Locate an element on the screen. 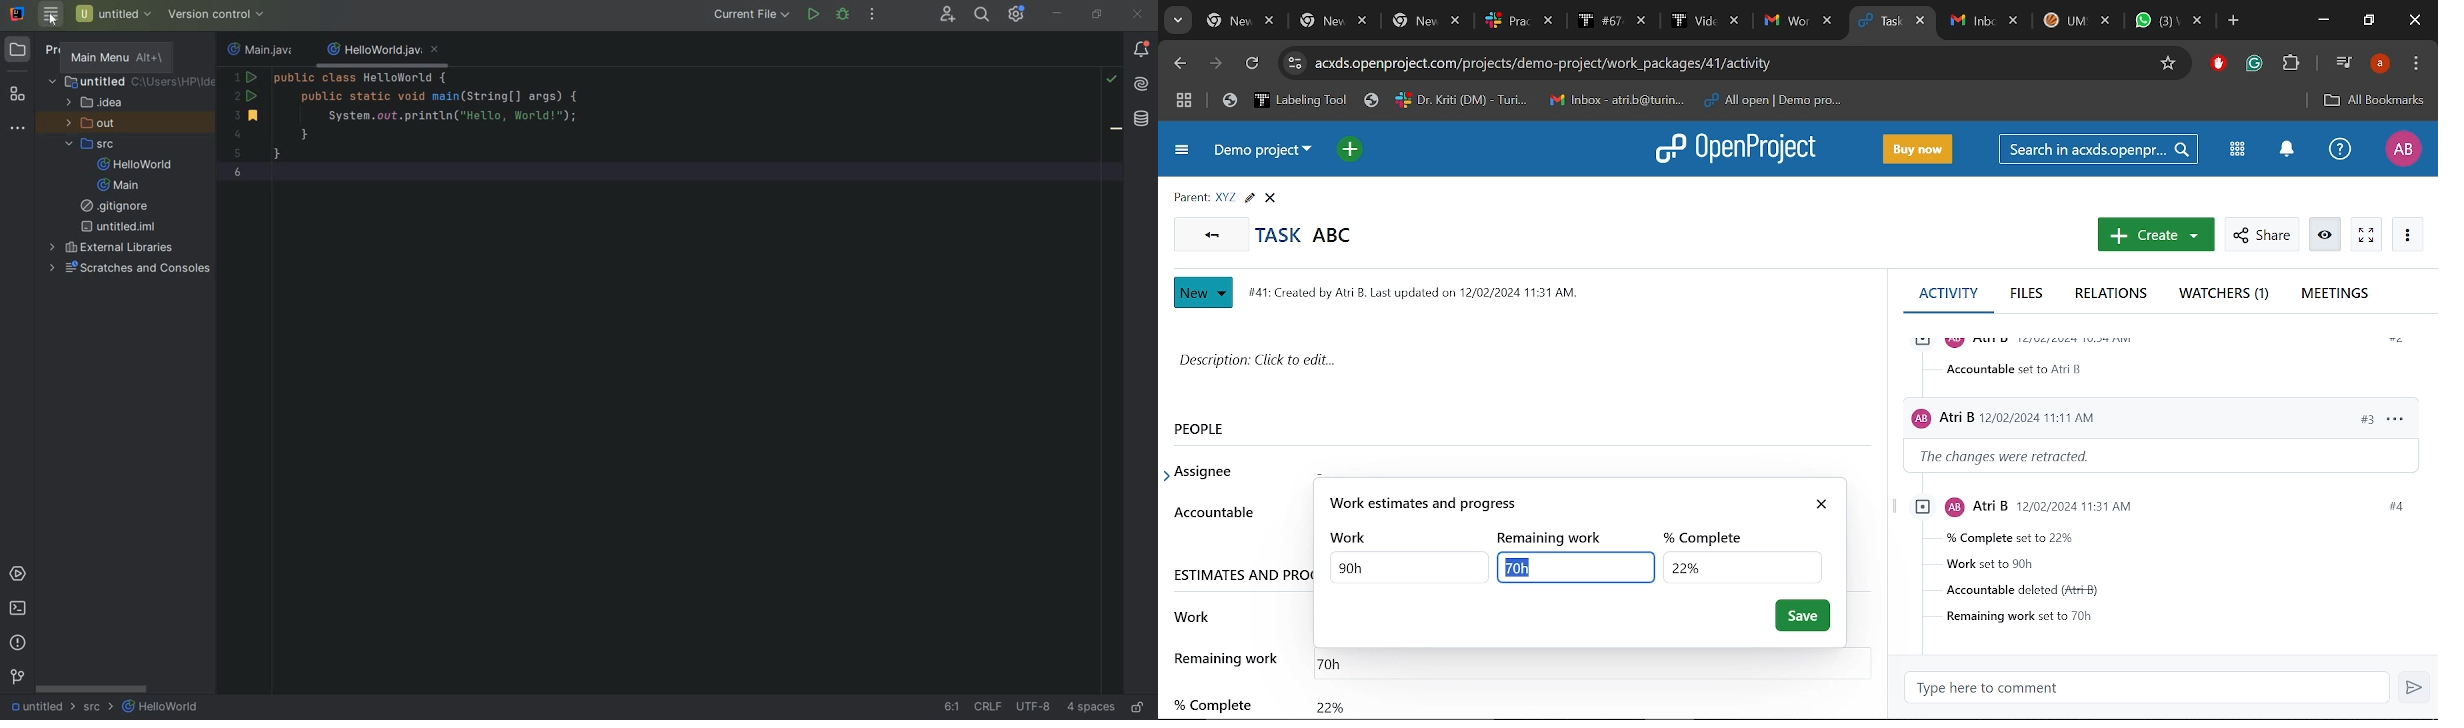 This screenshot has height=728, width=2464. restore down is located at coordinates (1098, 15).